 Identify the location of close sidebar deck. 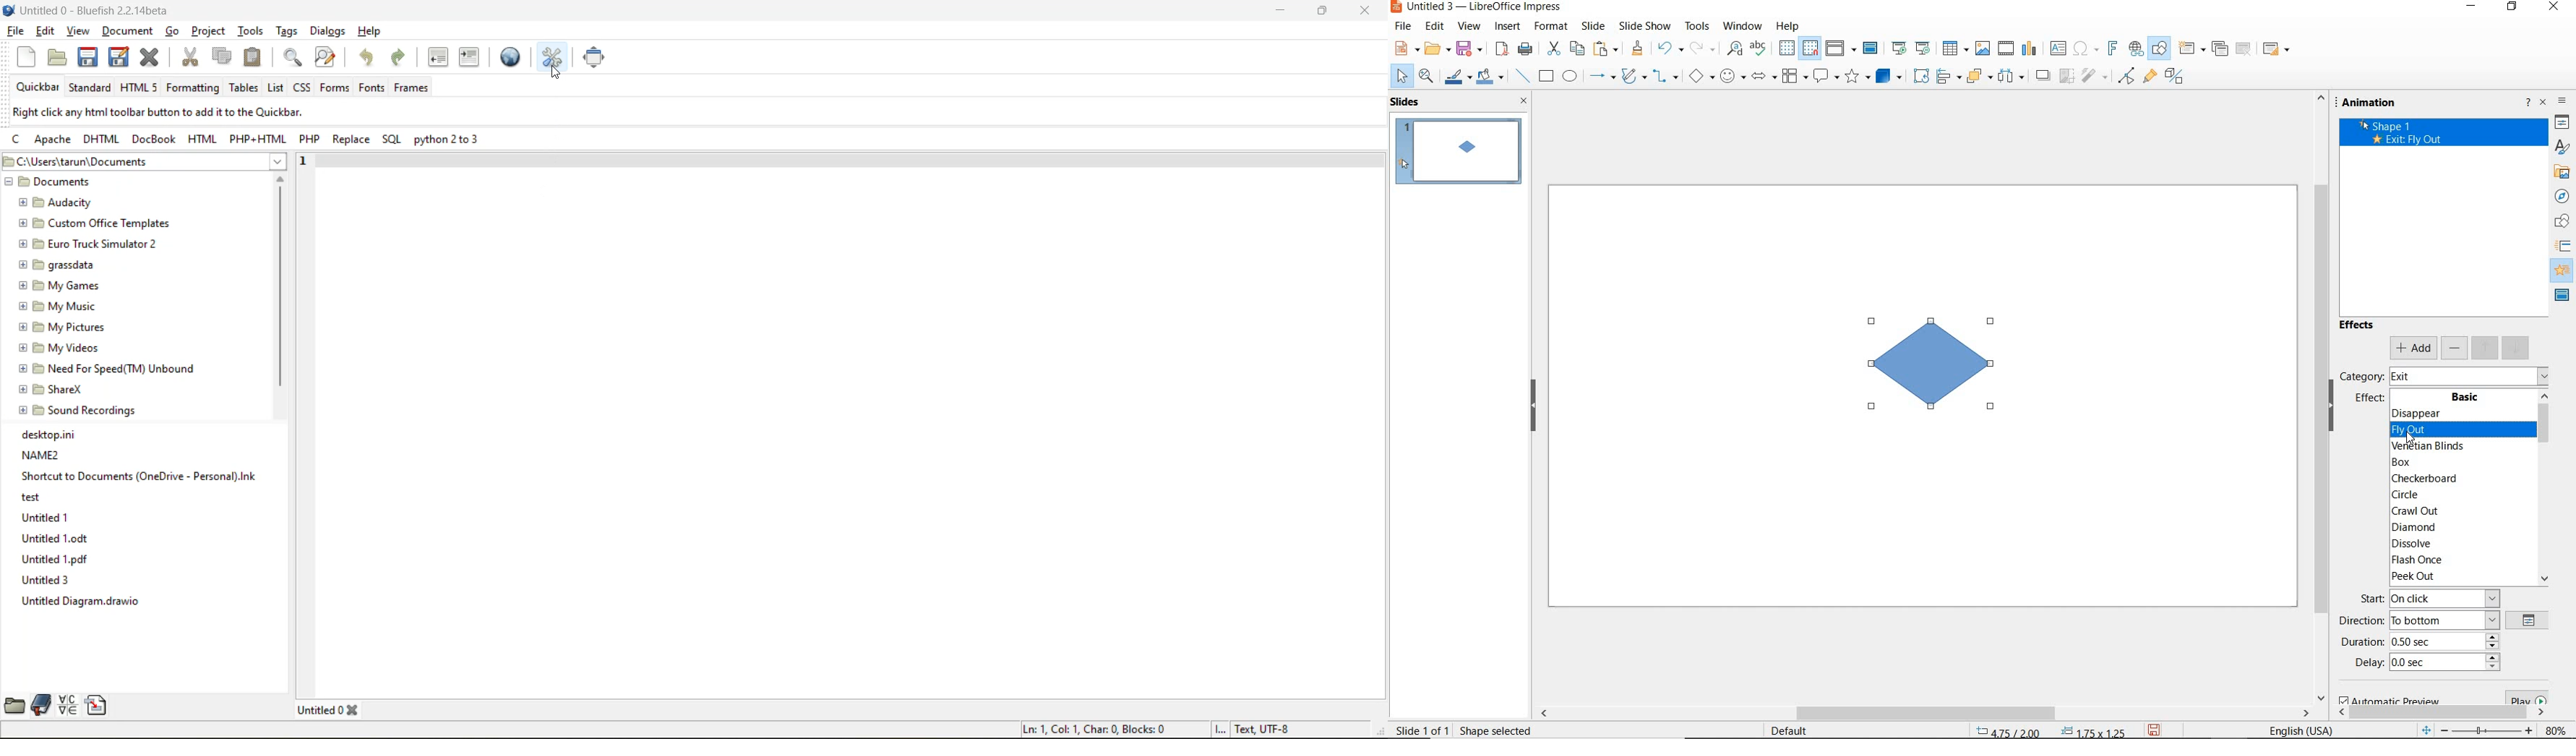
(2544, 105).